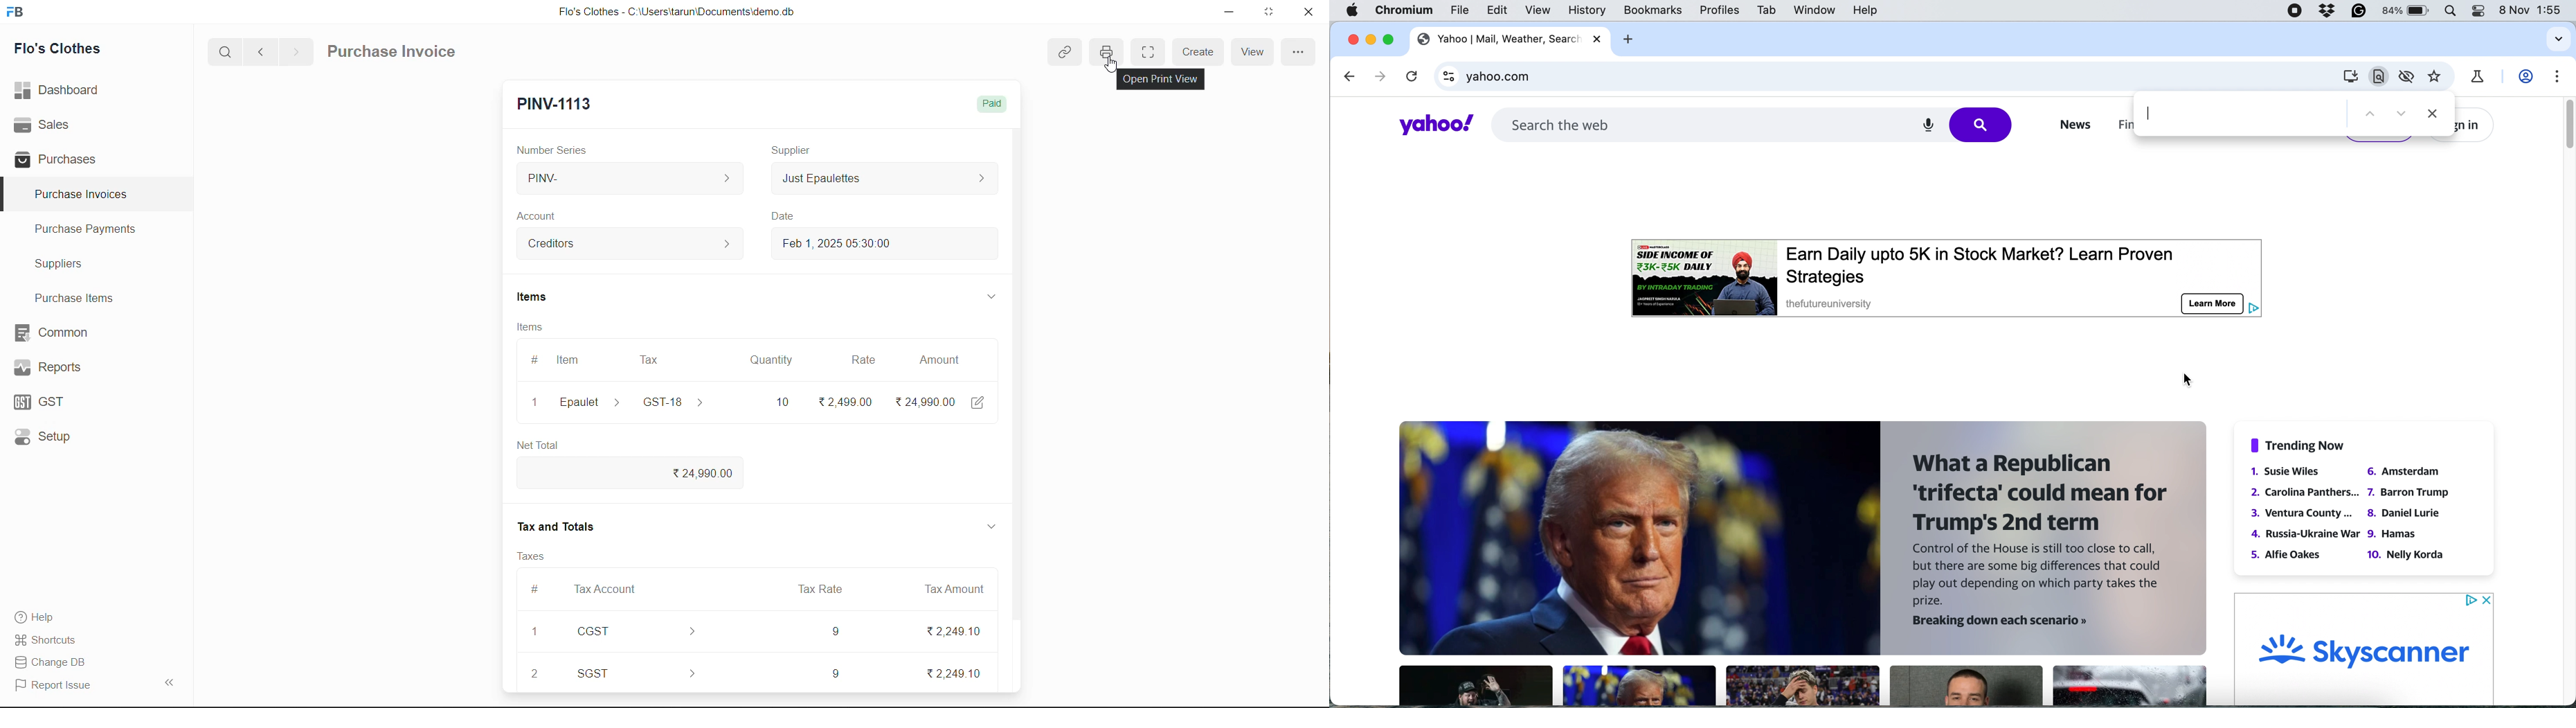 The height and width of the screenshot is (728, 2576). Describe the element at coordinates (1434, 124) in the screenshot. I see `yahoo` at that location.